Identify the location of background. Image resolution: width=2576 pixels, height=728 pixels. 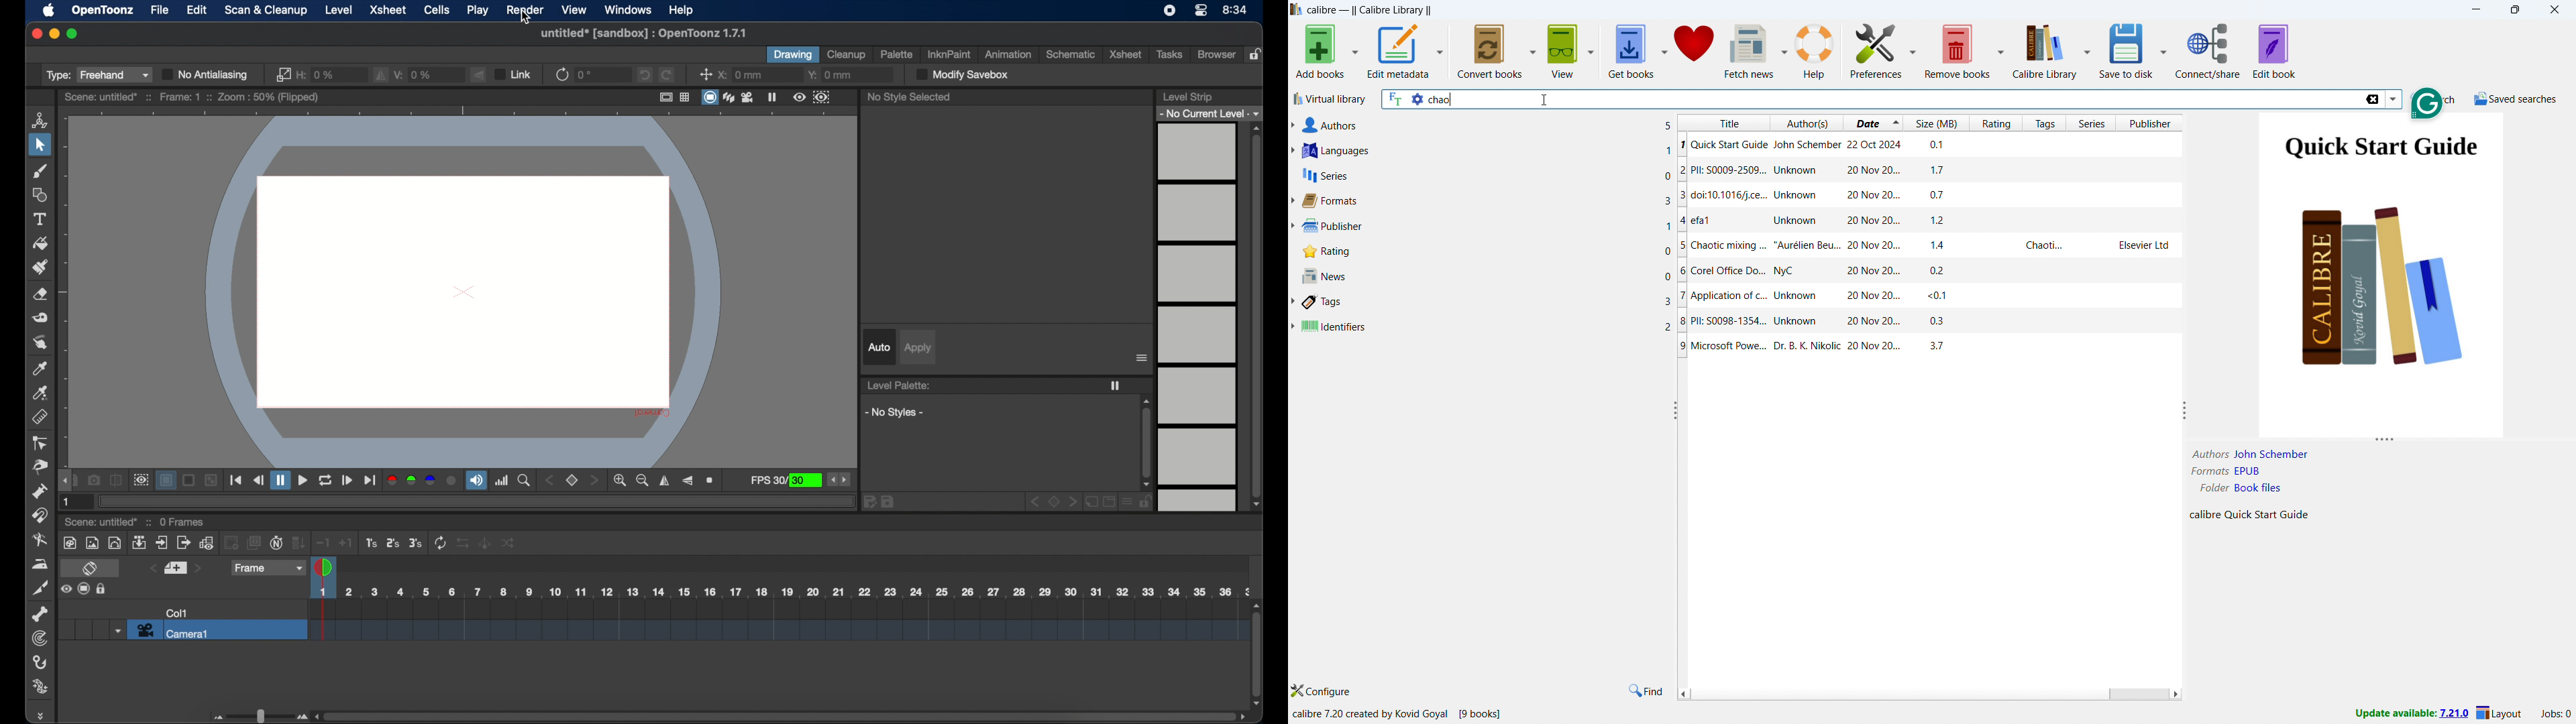
(168, 481).